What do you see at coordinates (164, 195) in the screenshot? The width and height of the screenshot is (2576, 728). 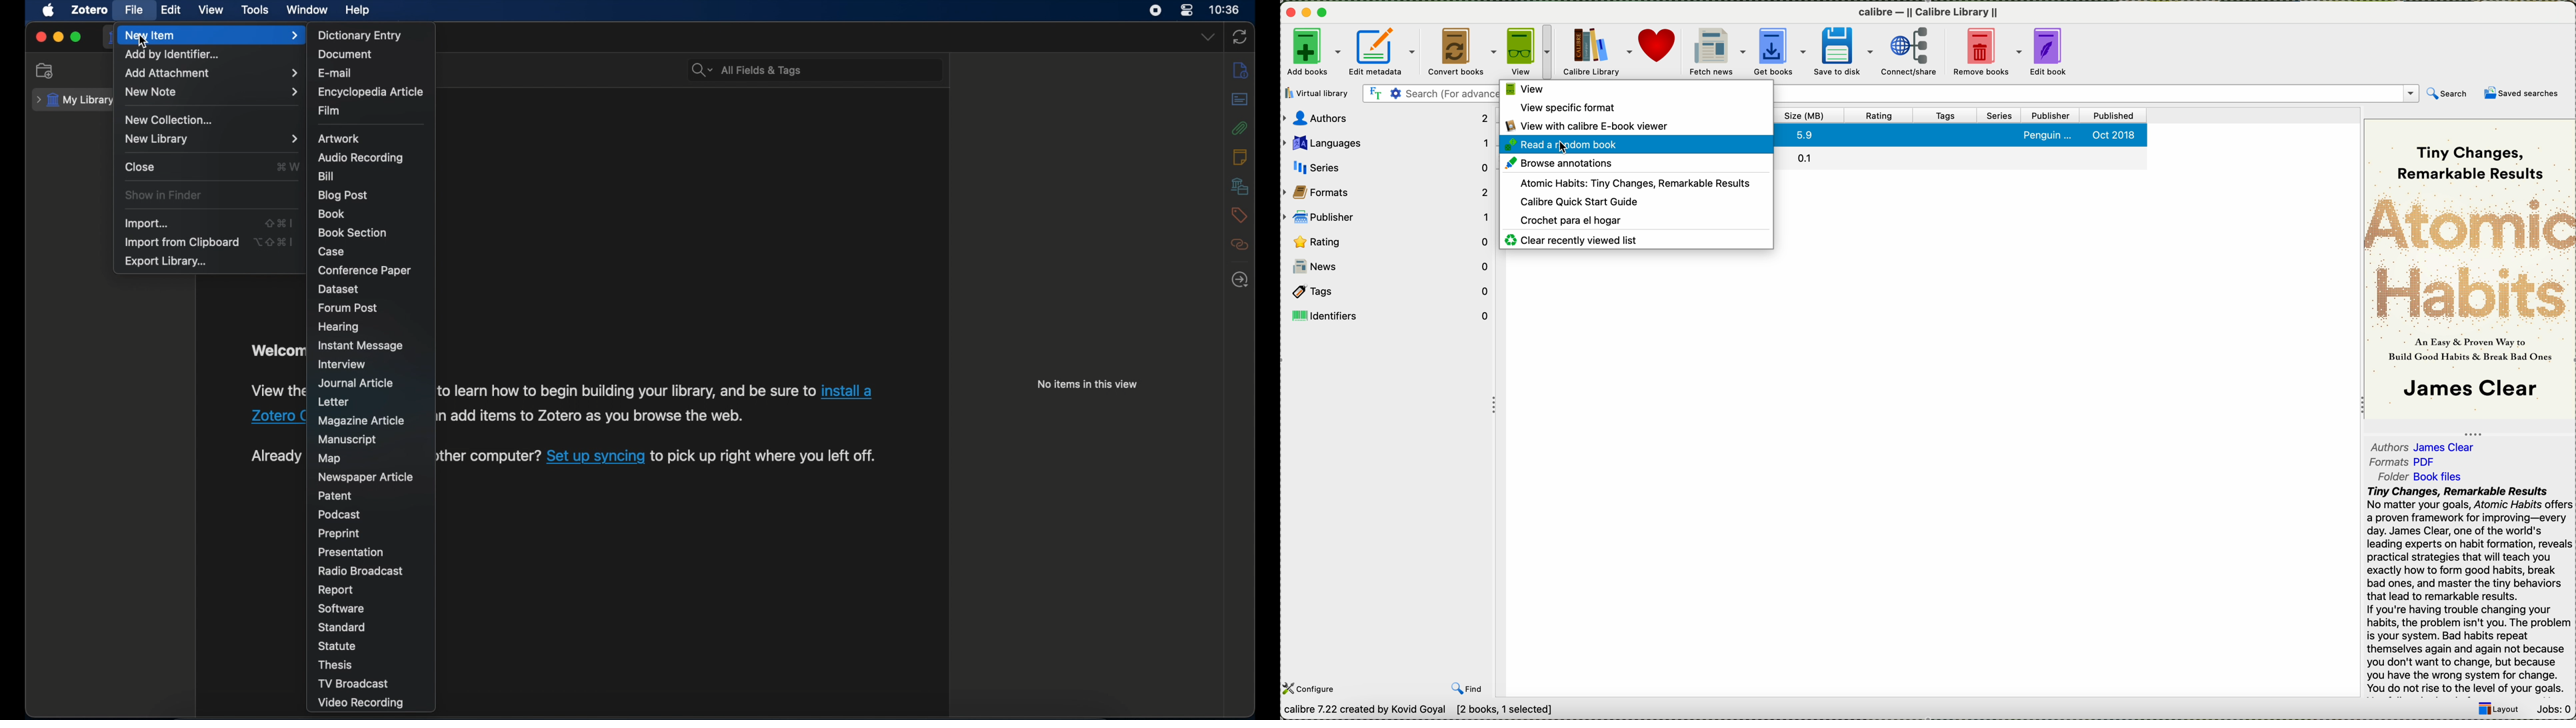 I see `show in finder` at bounding box center [164, 195].